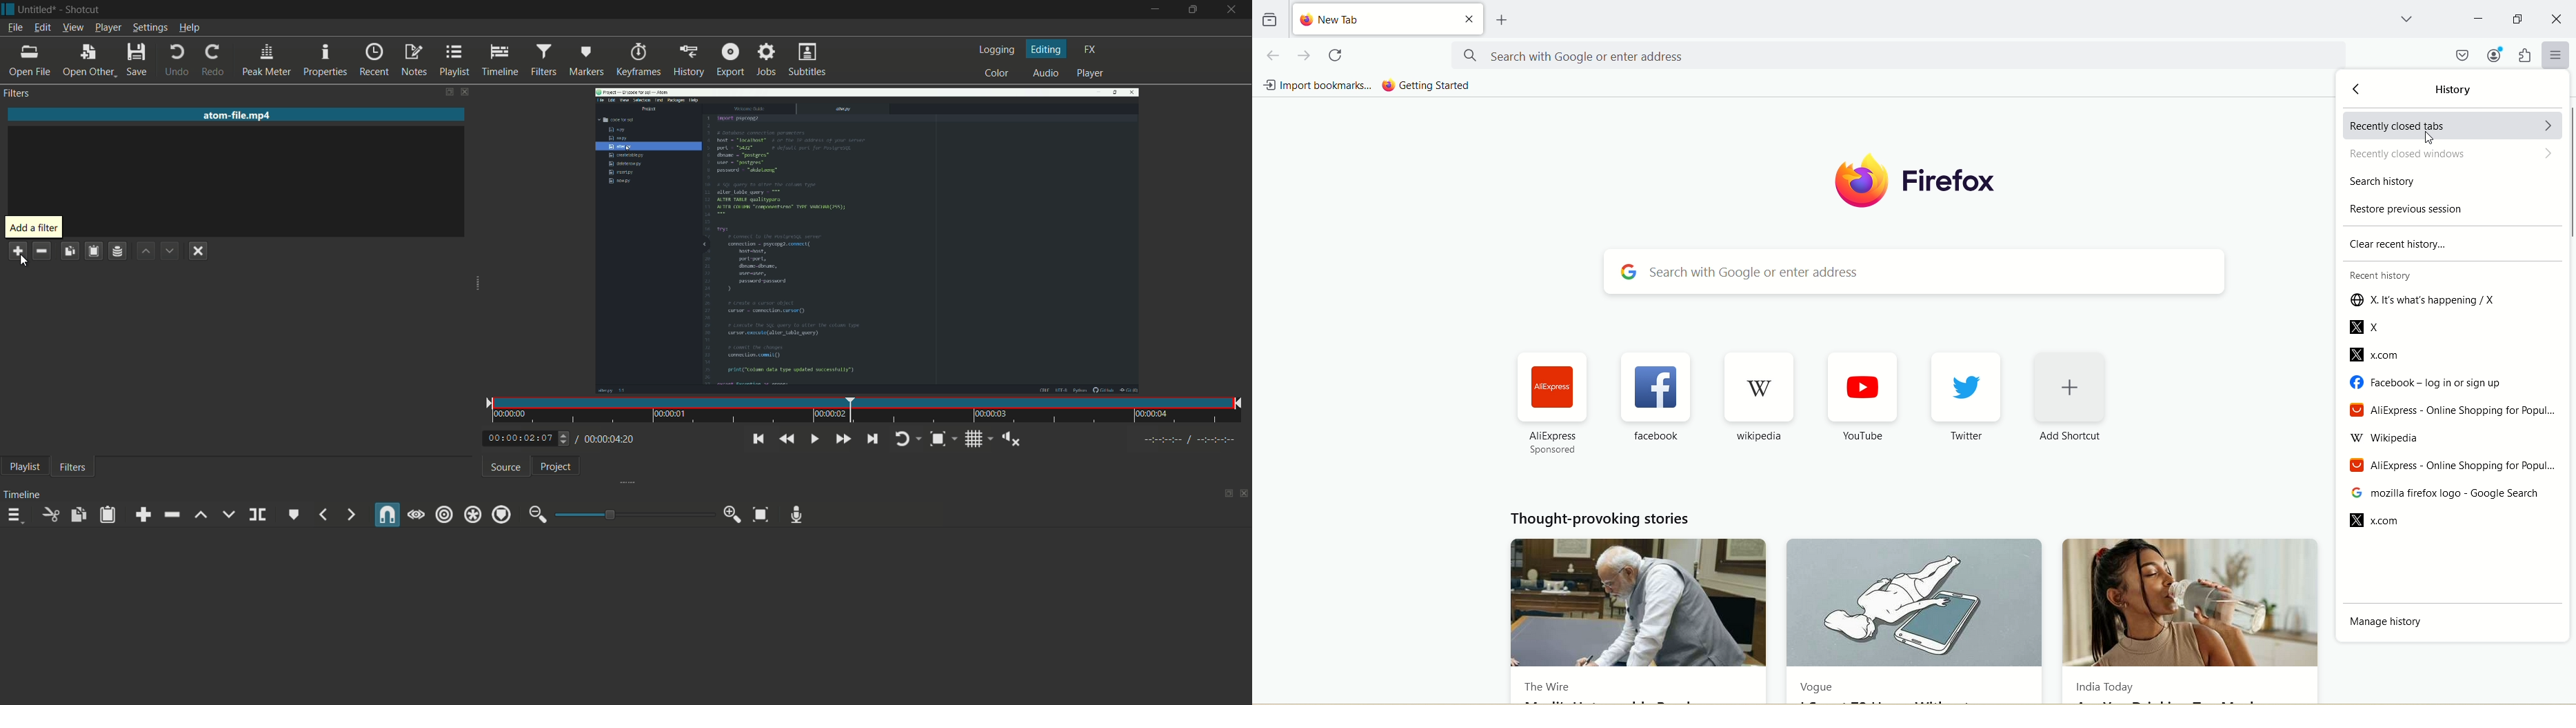 Image resolution: width=2576 pixels, height=728 pixels. Describe the element at coordinates (2468, 91) in the screenshot. I see `history` at that location.